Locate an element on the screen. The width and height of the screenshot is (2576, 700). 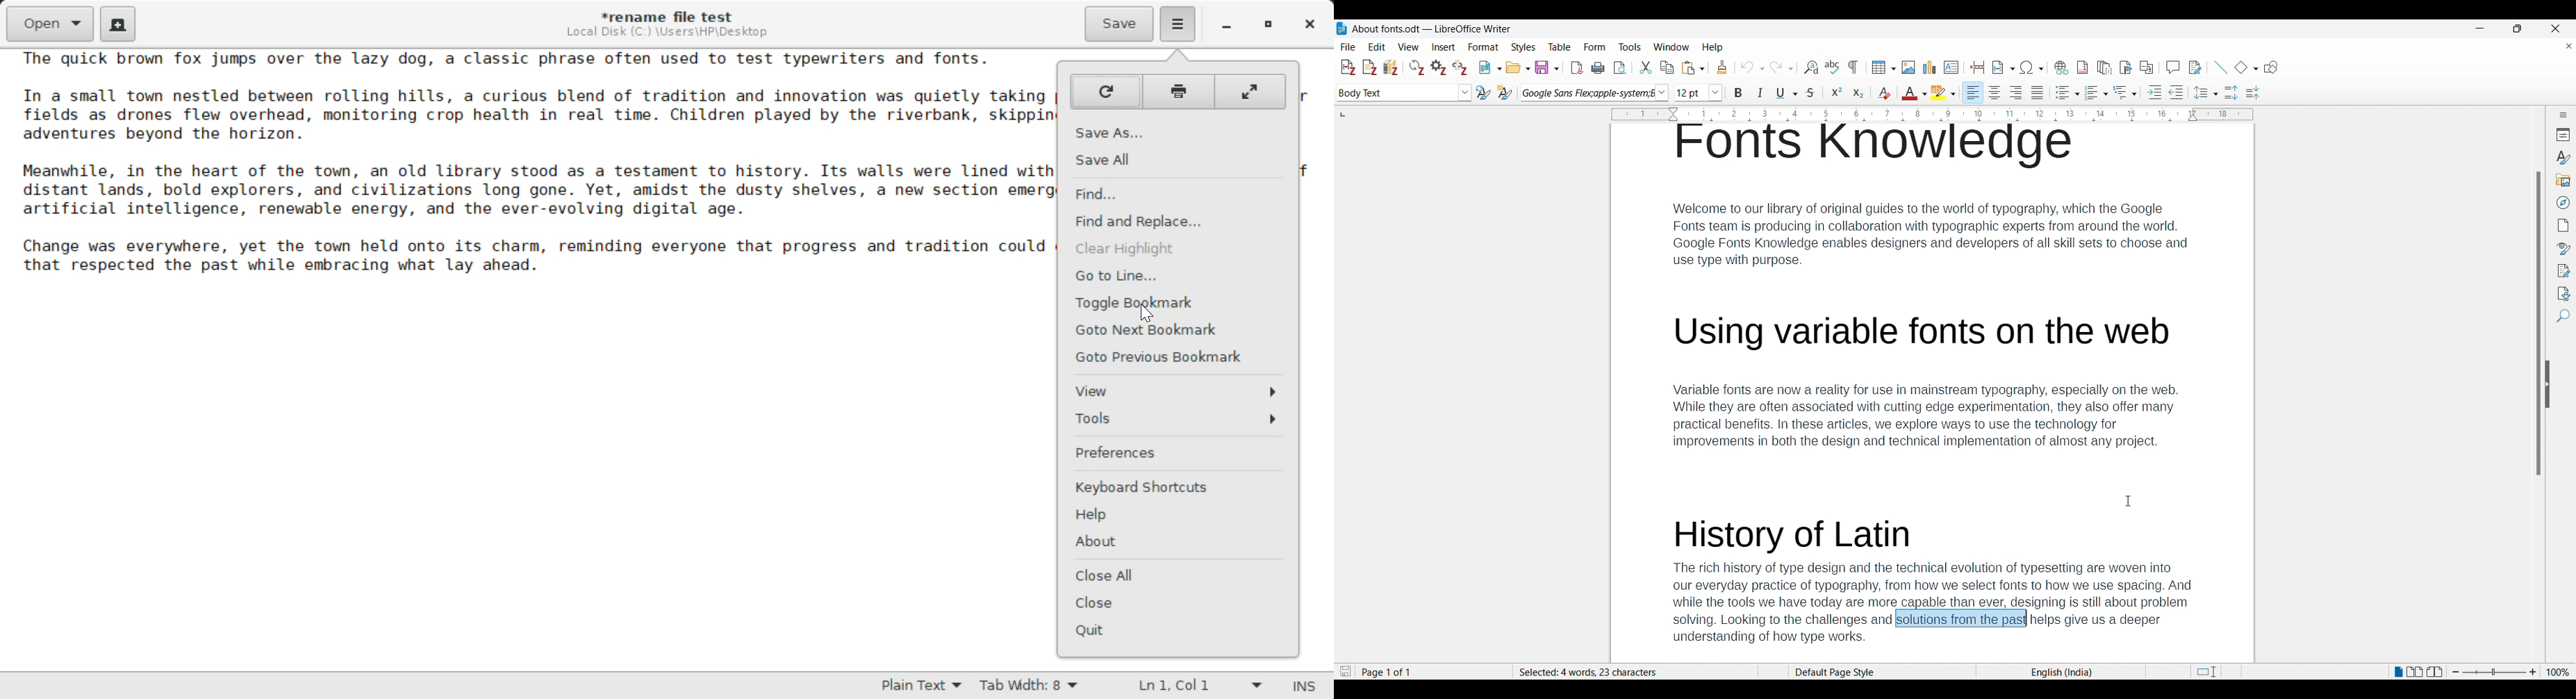
Book view is located at coordinates (2435, 672).